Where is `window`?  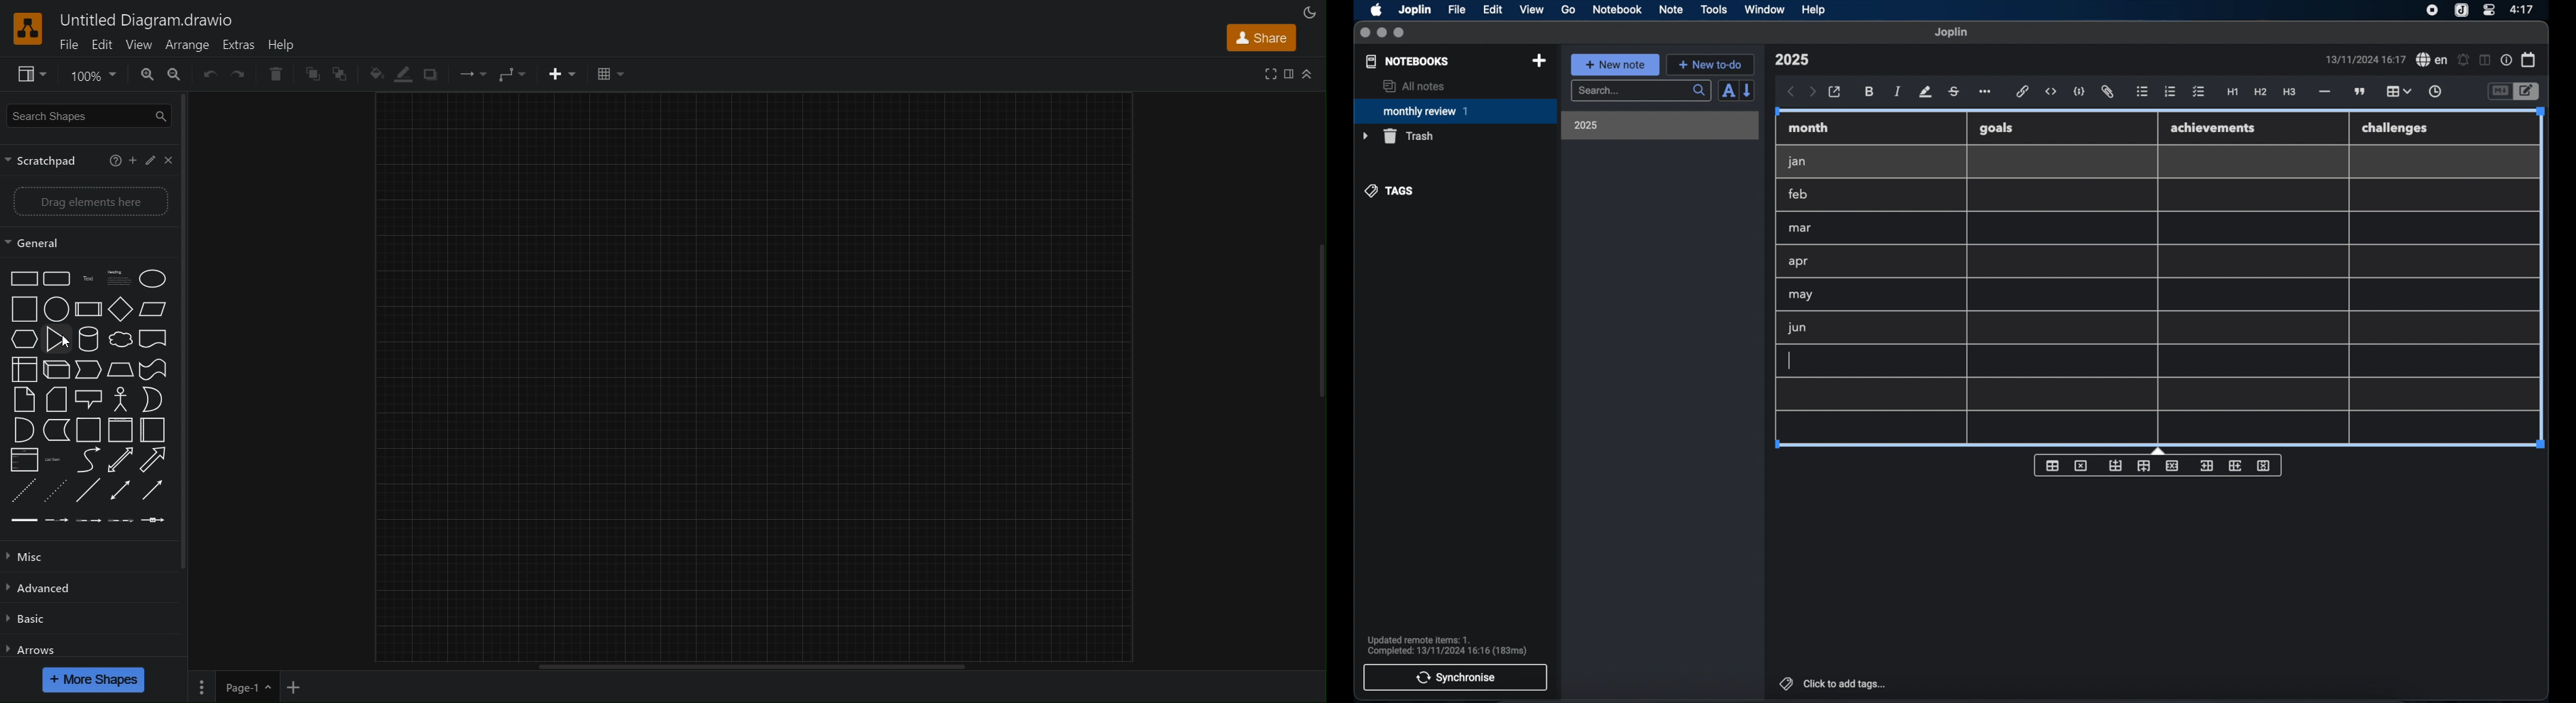
window is located at coordinates (1765, 9).